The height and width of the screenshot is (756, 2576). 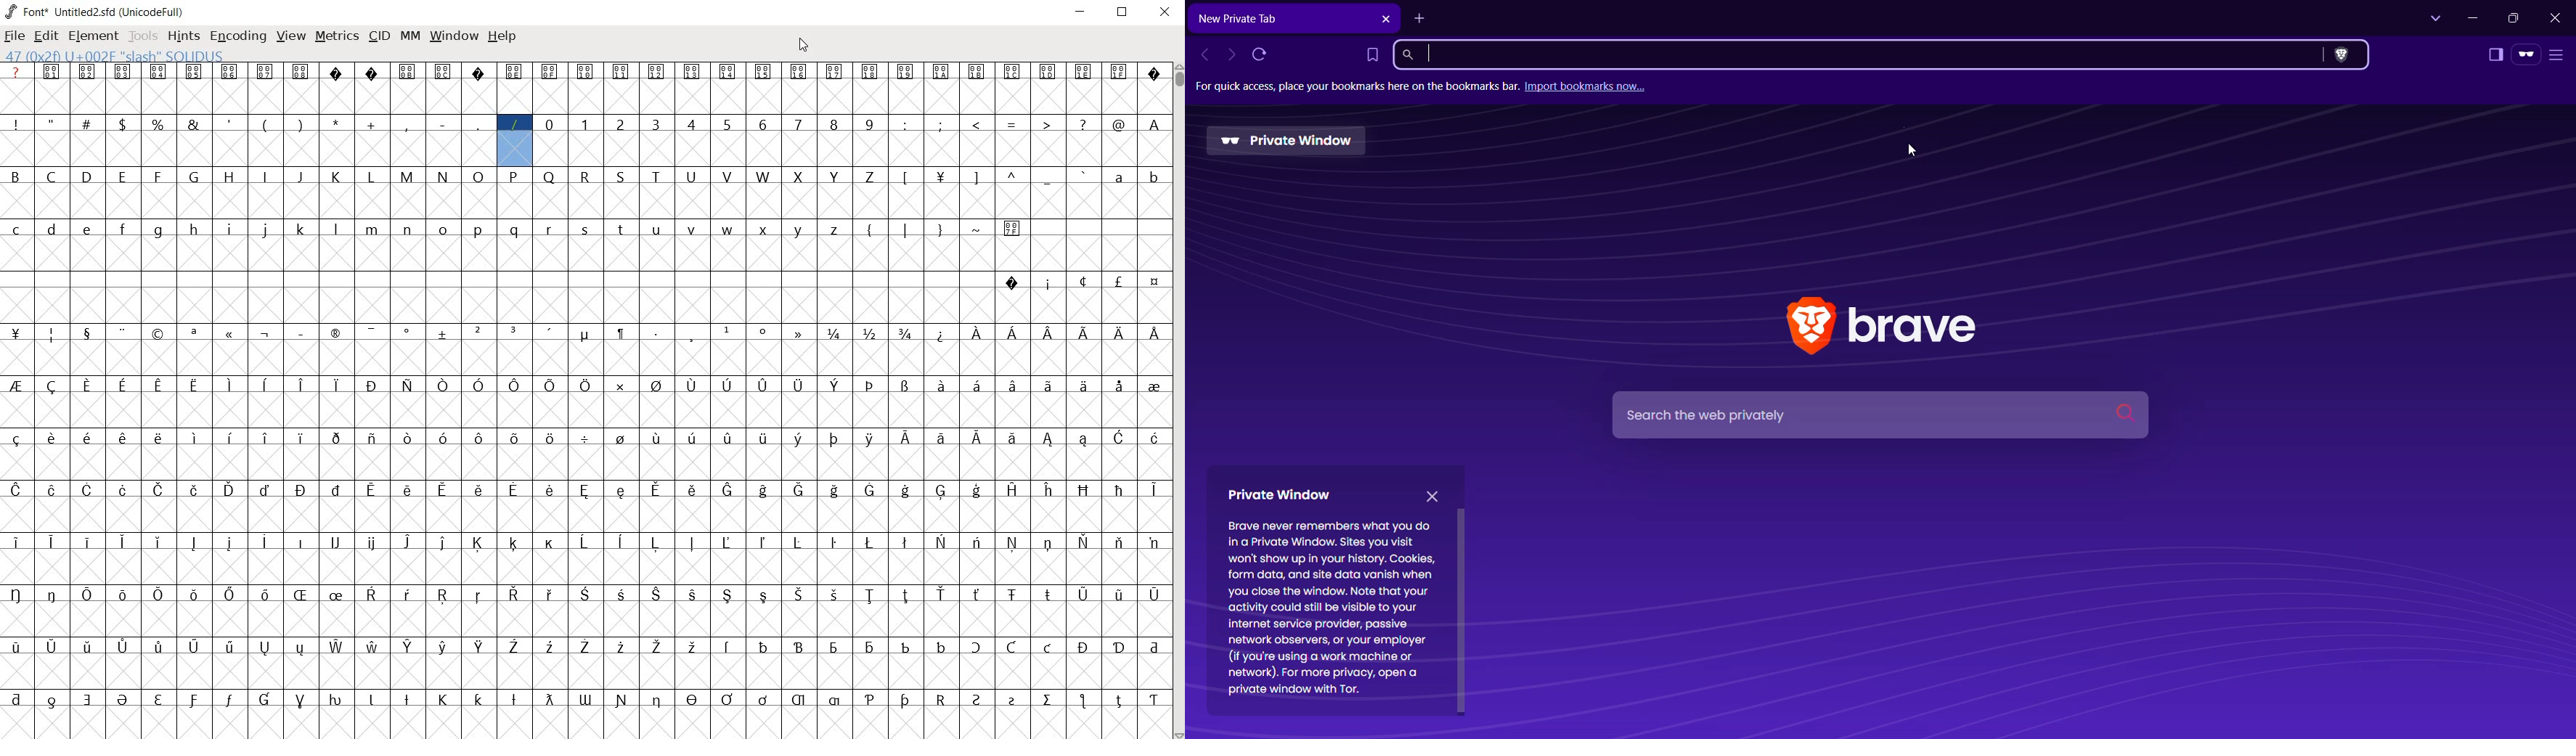 I want to click on glyph, so click(x=1048, y=700).